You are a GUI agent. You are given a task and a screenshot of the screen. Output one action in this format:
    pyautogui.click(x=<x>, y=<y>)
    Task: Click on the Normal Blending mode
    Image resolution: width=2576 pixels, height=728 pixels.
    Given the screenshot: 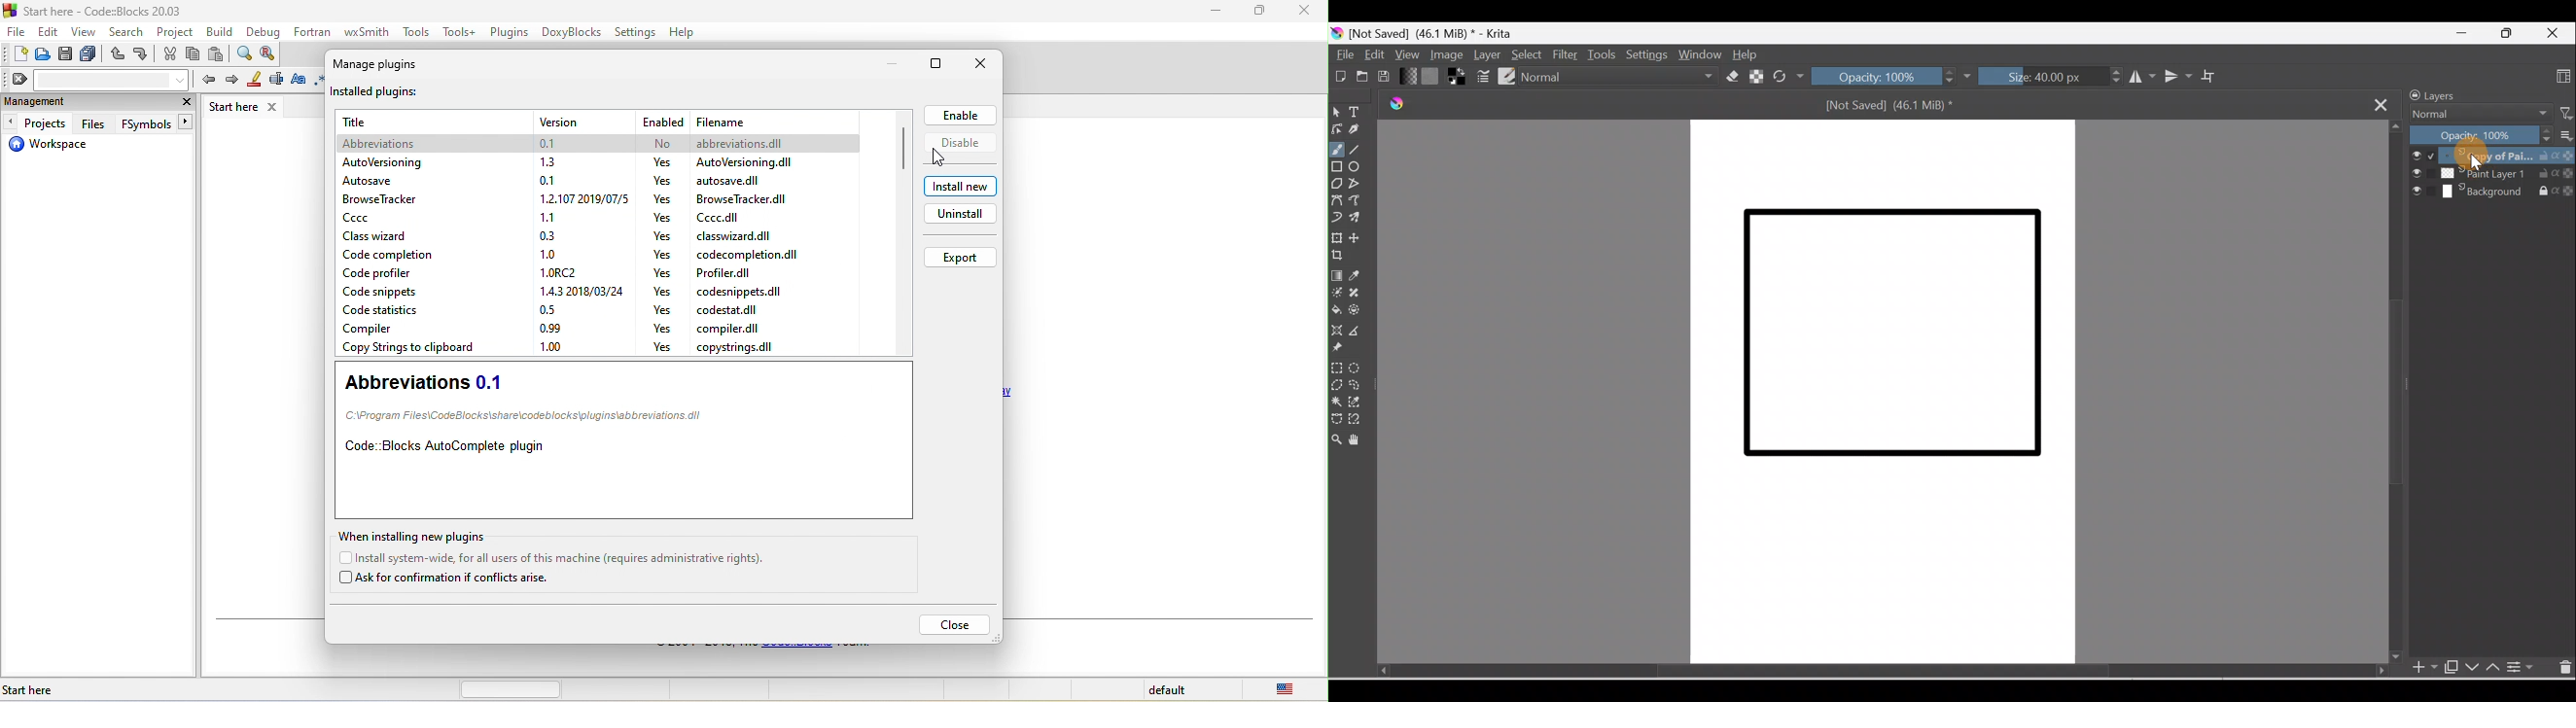 What is the action you would take?
    pyautogui.click(x=1623, y=76)
    